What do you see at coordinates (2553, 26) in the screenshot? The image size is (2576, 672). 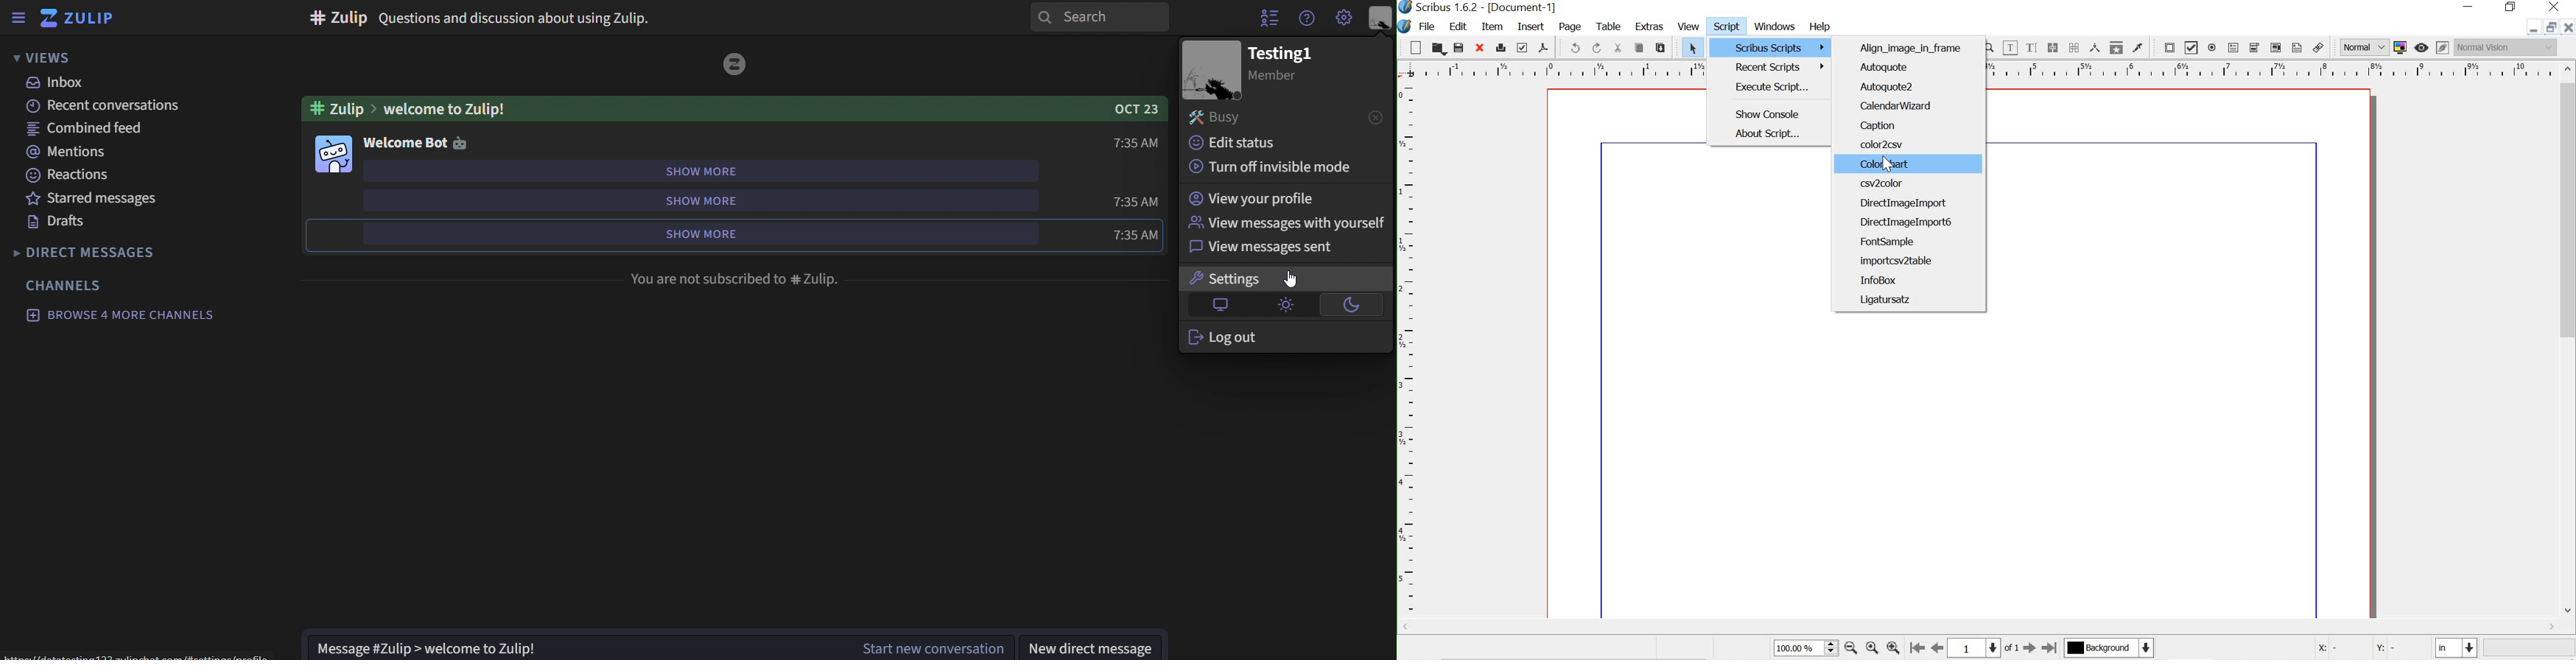 I see `restore down` at bounding box center [2553, 26].